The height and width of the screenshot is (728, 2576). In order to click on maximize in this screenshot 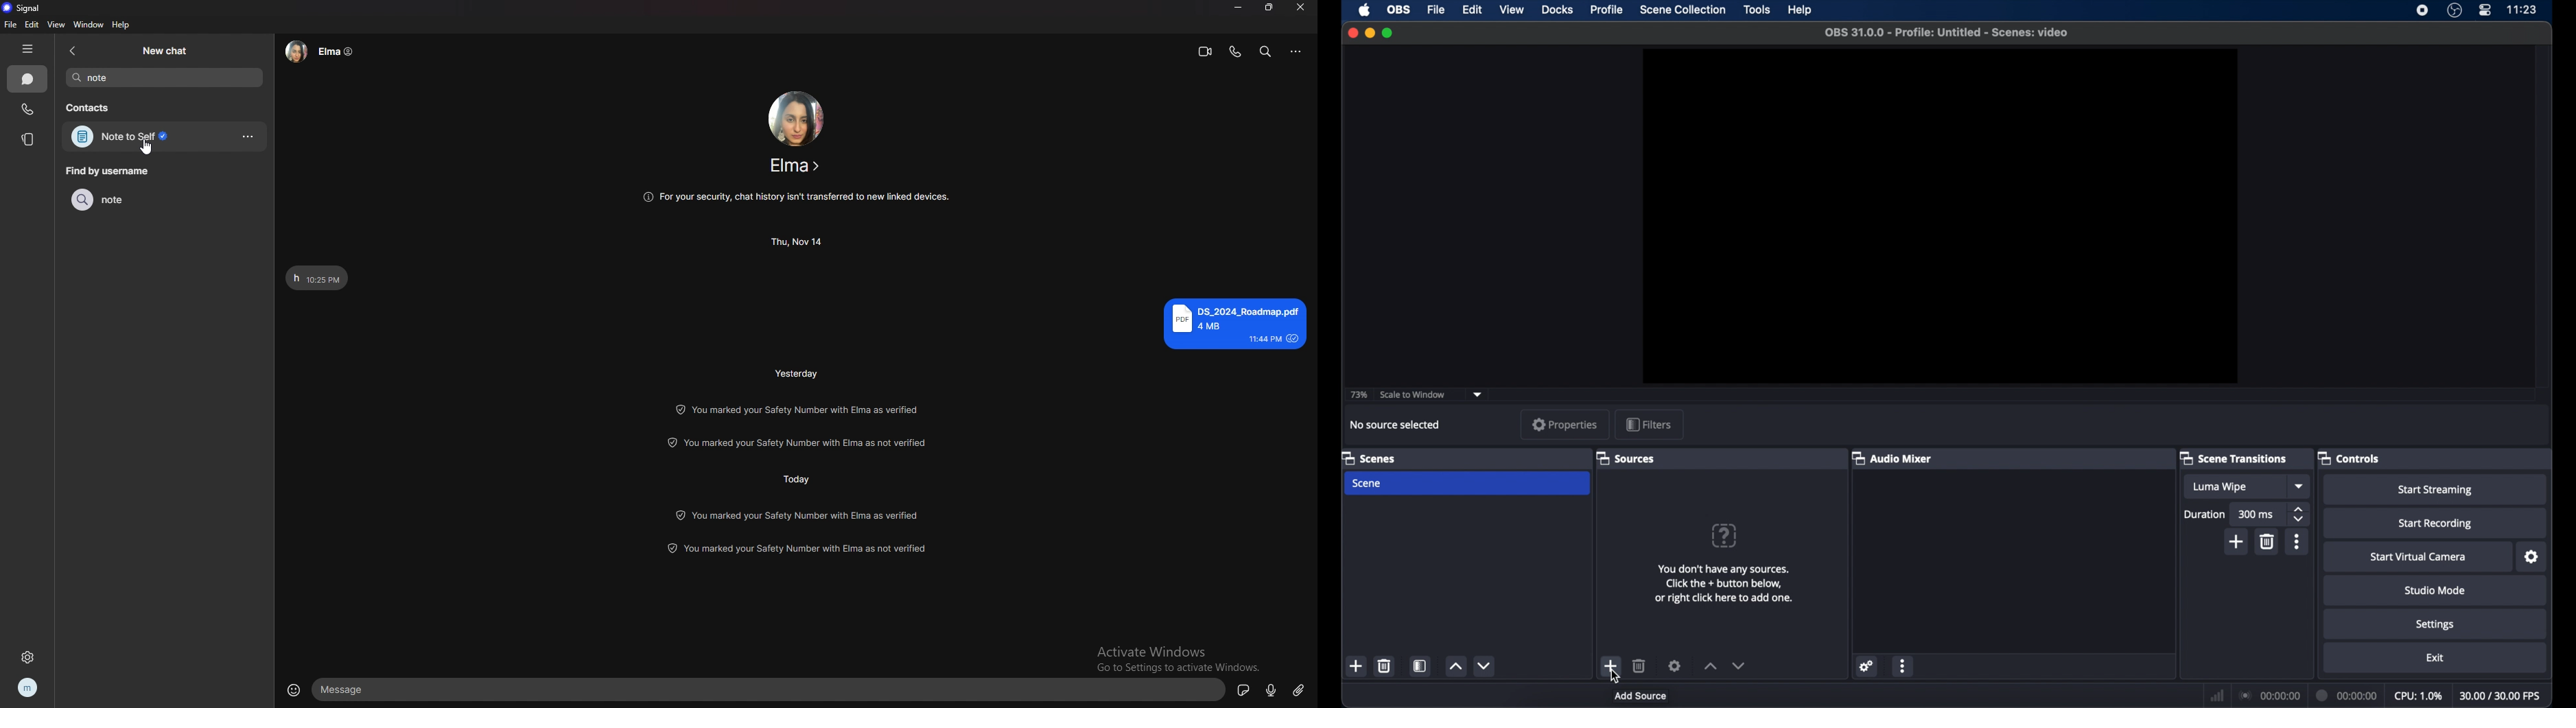, I will do `click(1388, 33)`.